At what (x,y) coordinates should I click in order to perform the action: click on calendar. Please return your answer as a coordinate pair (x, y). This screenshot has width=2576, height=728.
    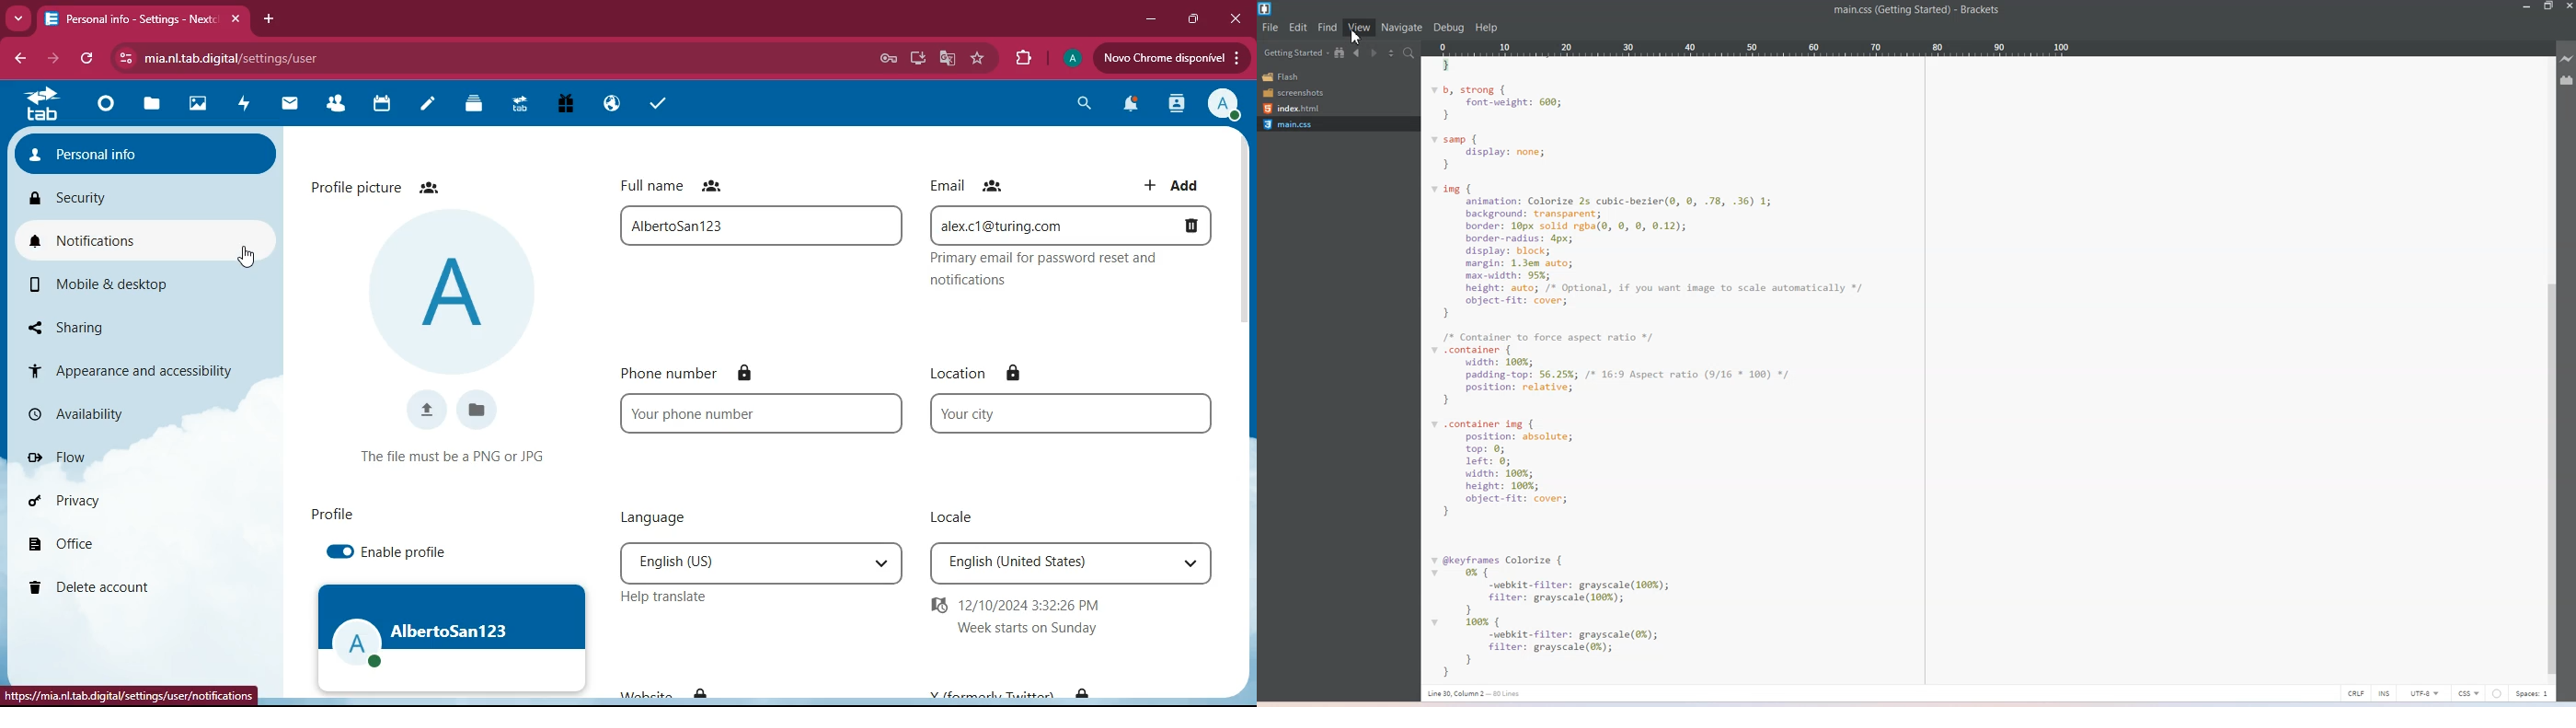
    Looking at the image, I should click on (379, 107).